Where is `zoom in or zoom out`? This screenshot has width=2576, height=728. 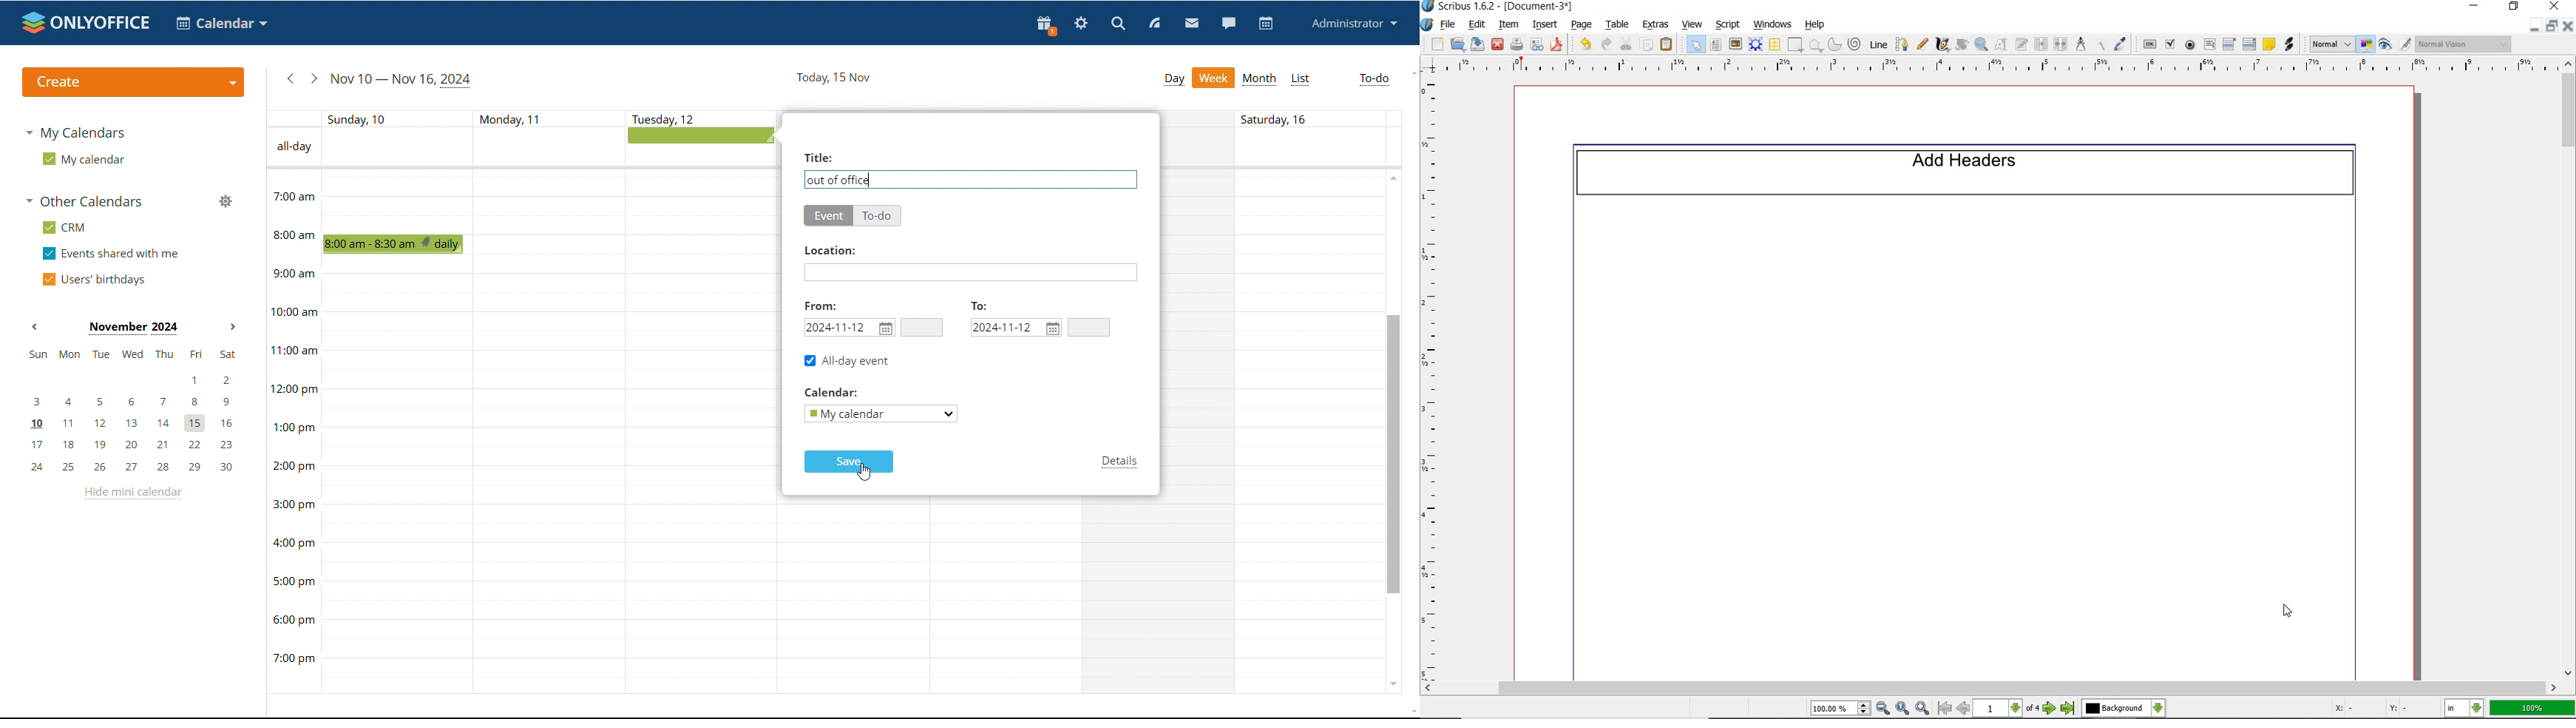 zoom in or zoom out is located at coordinates (1982, 45).